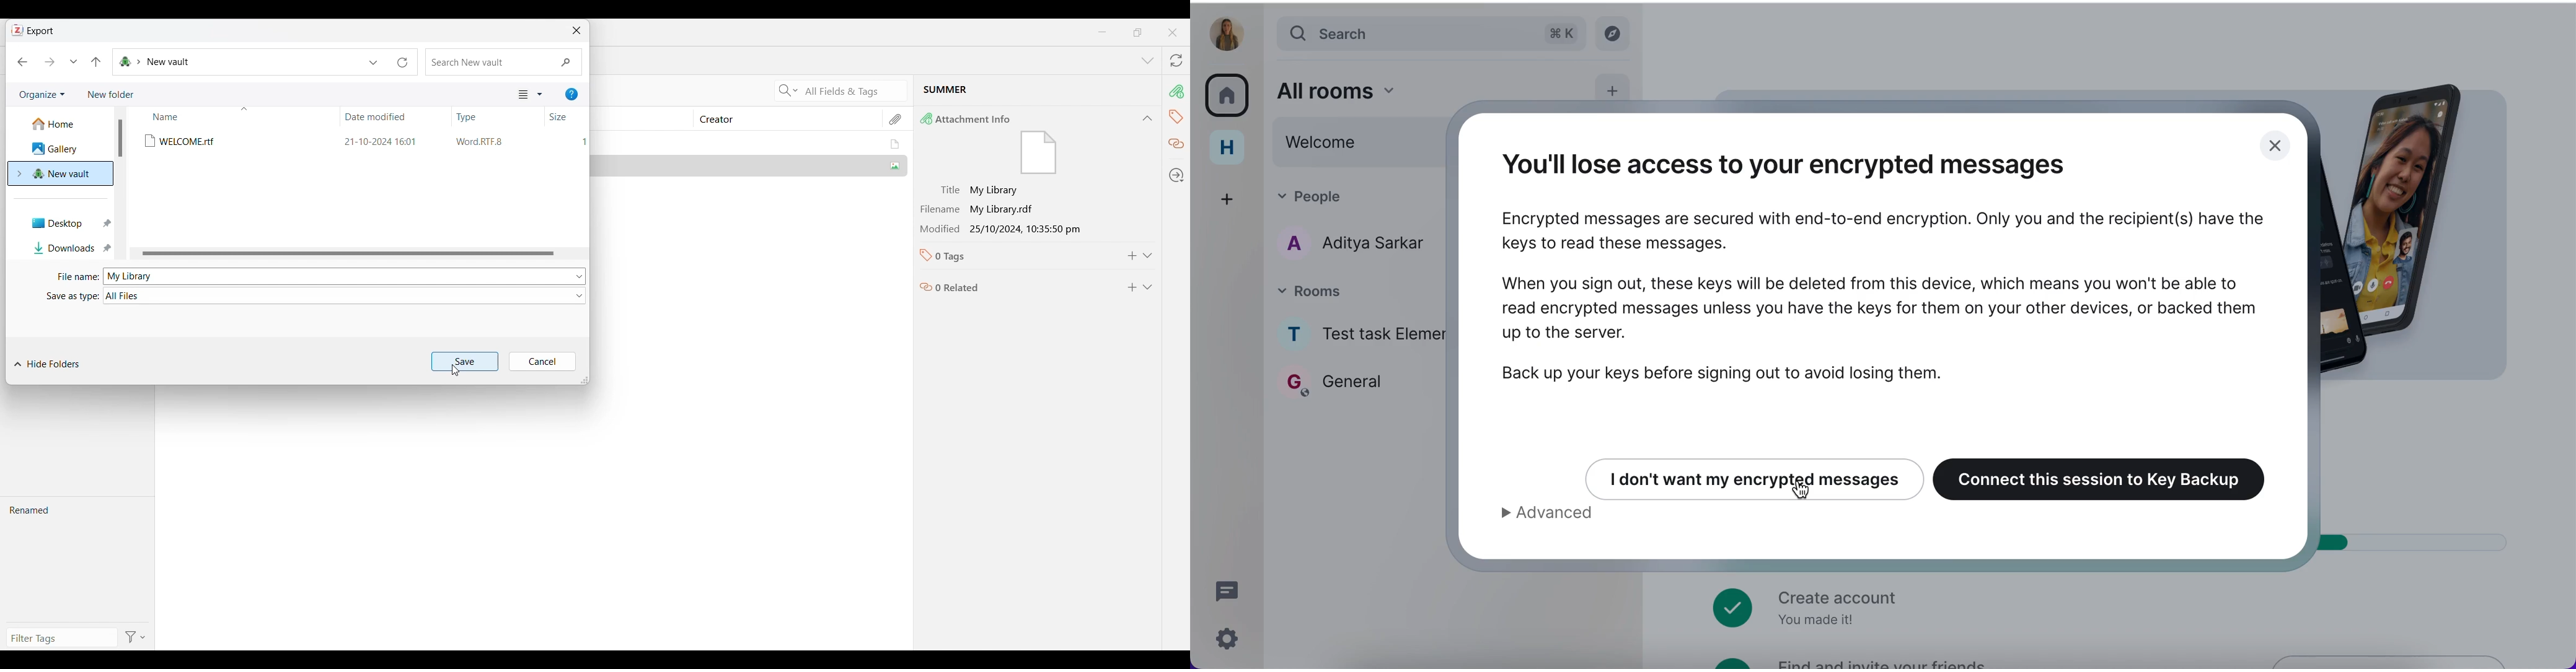 The image size is (2576, 672). I want to click on i don't want my encrypted messages, so click(1743, 476).